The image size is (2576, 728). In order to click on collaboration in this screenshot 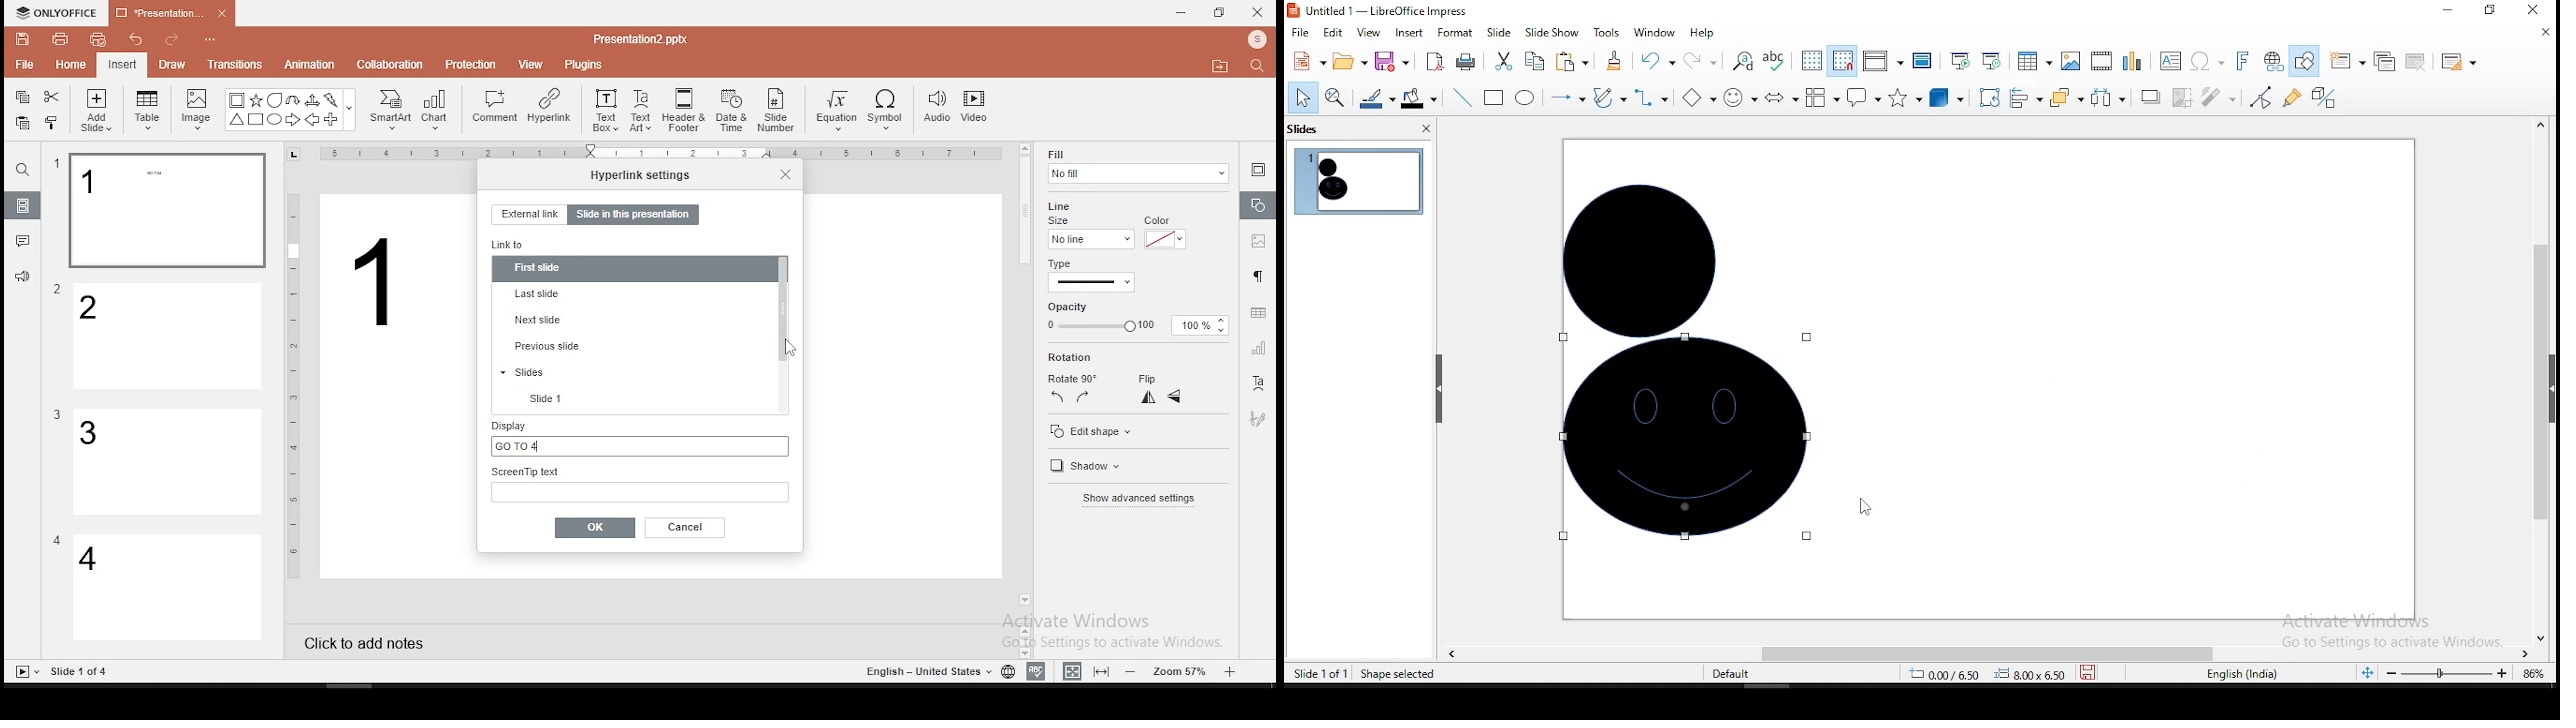, I will do `click(392, 63)`.